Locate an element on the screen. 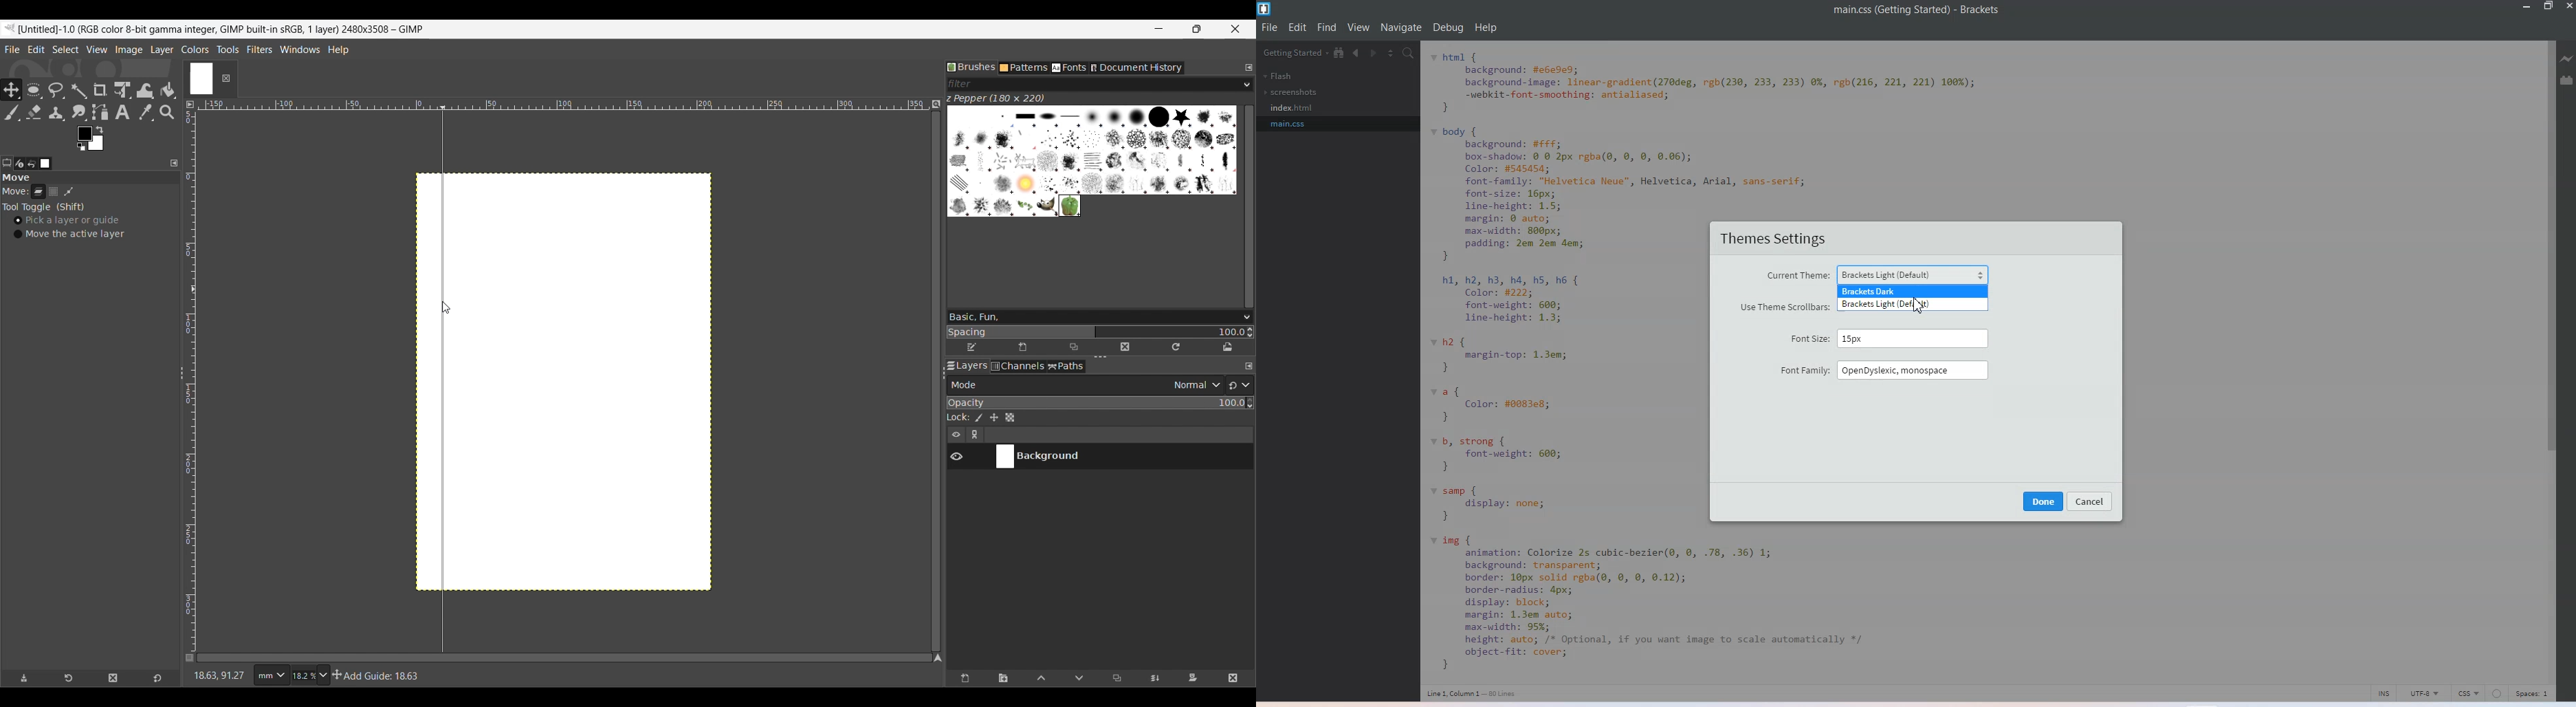 Image resolution: width=2576 pixels, height=728 pixels. Navigate Forward is located at coordinates (1376, 53).